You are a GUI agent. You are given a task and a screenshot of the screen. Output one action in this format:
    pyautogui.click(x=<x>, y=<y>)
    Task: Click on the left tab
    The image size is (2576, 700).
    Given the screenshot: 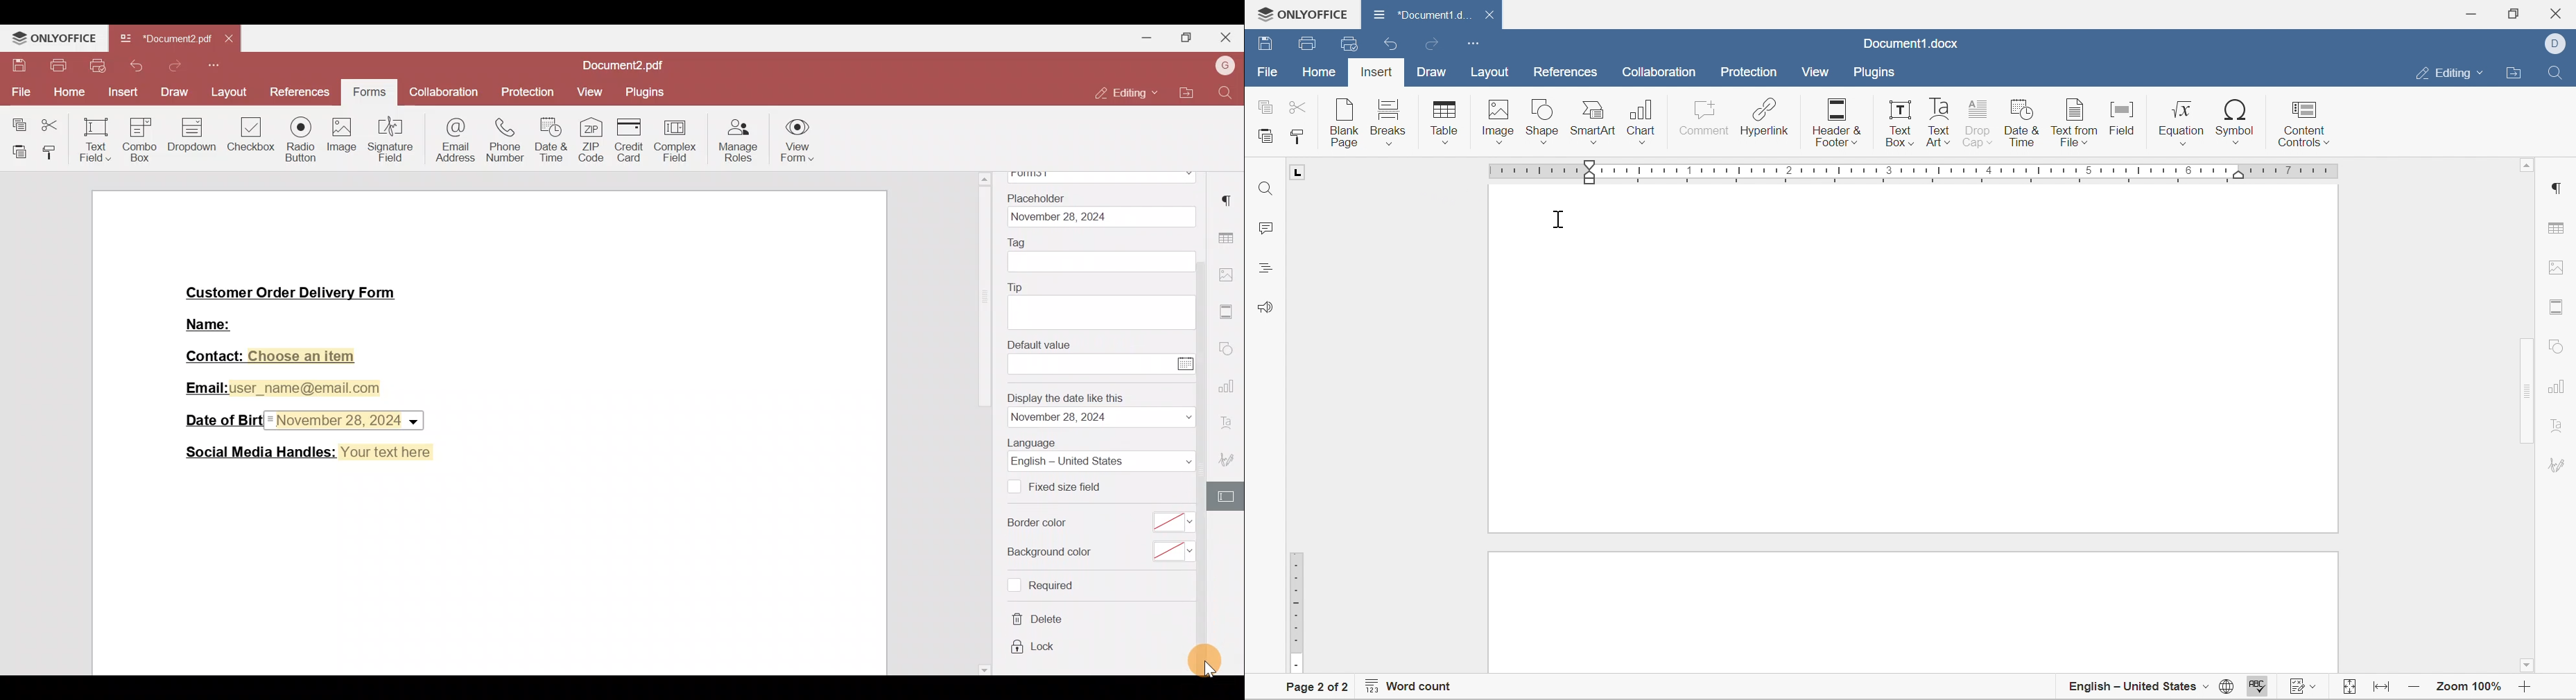 What is the action you would take?
    pyautogui.click(x=1303, y=171)
    